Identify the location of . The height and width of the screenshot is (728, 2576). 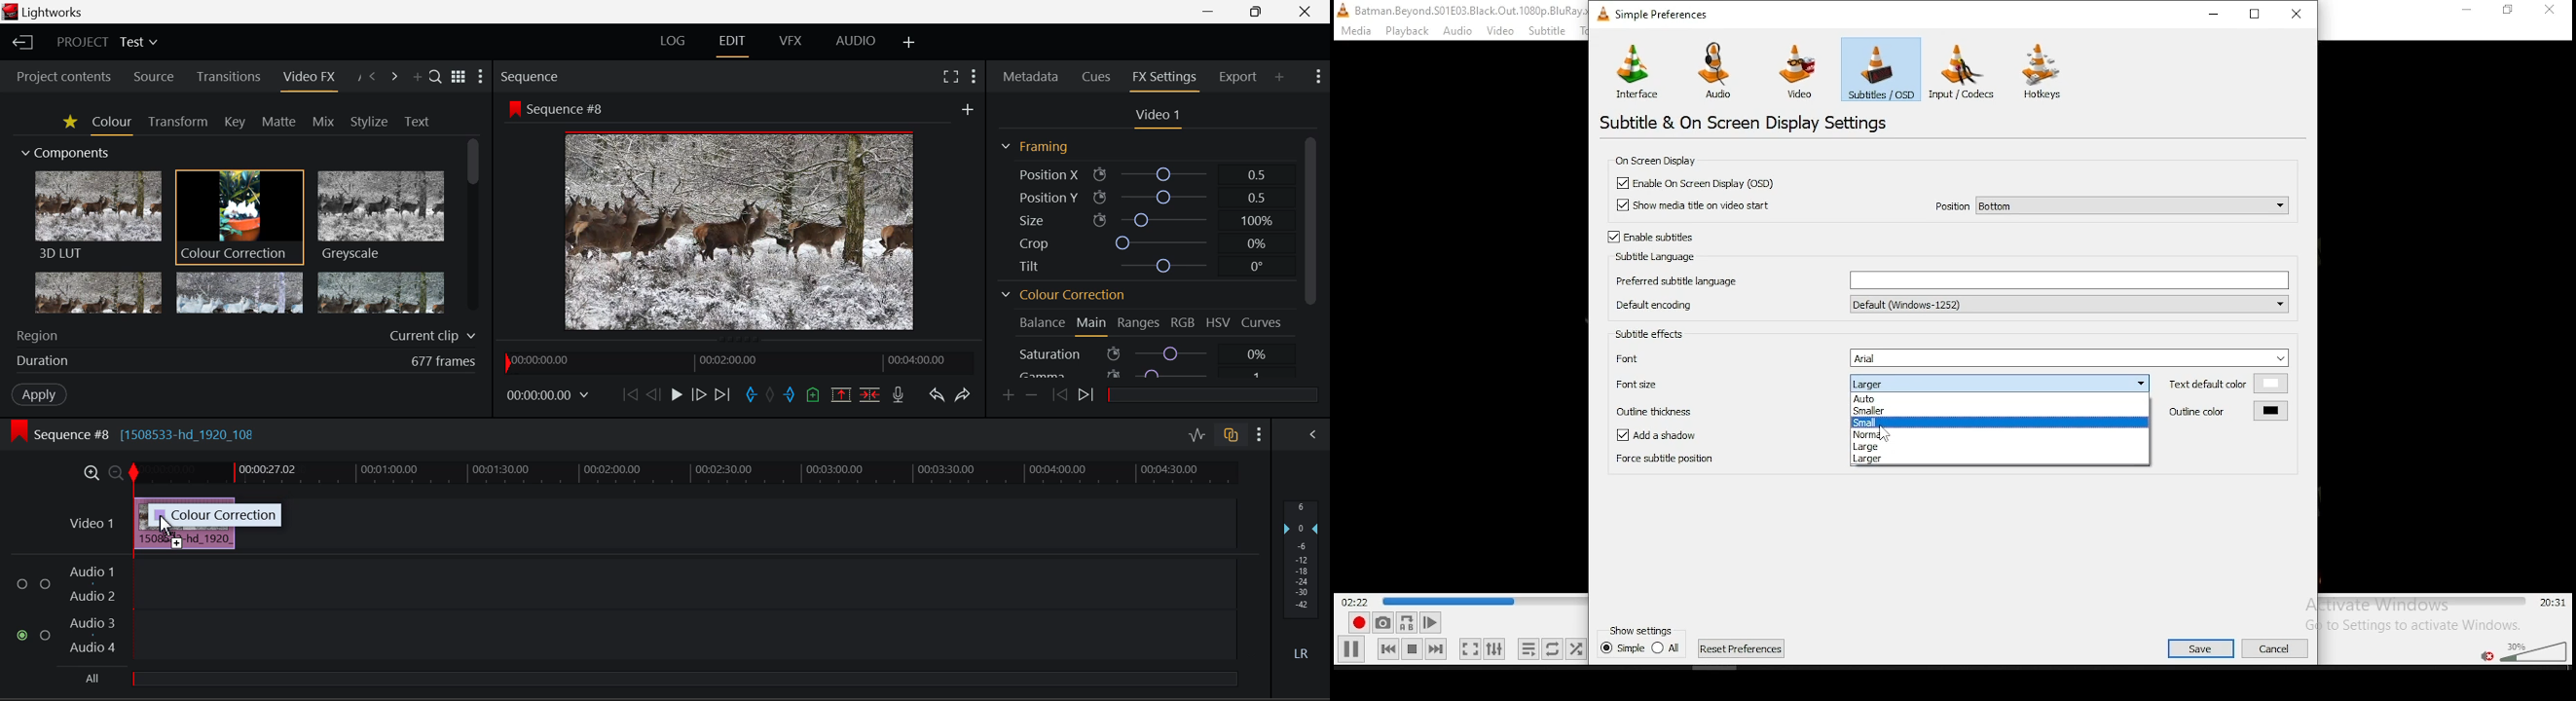
(2554, 11).